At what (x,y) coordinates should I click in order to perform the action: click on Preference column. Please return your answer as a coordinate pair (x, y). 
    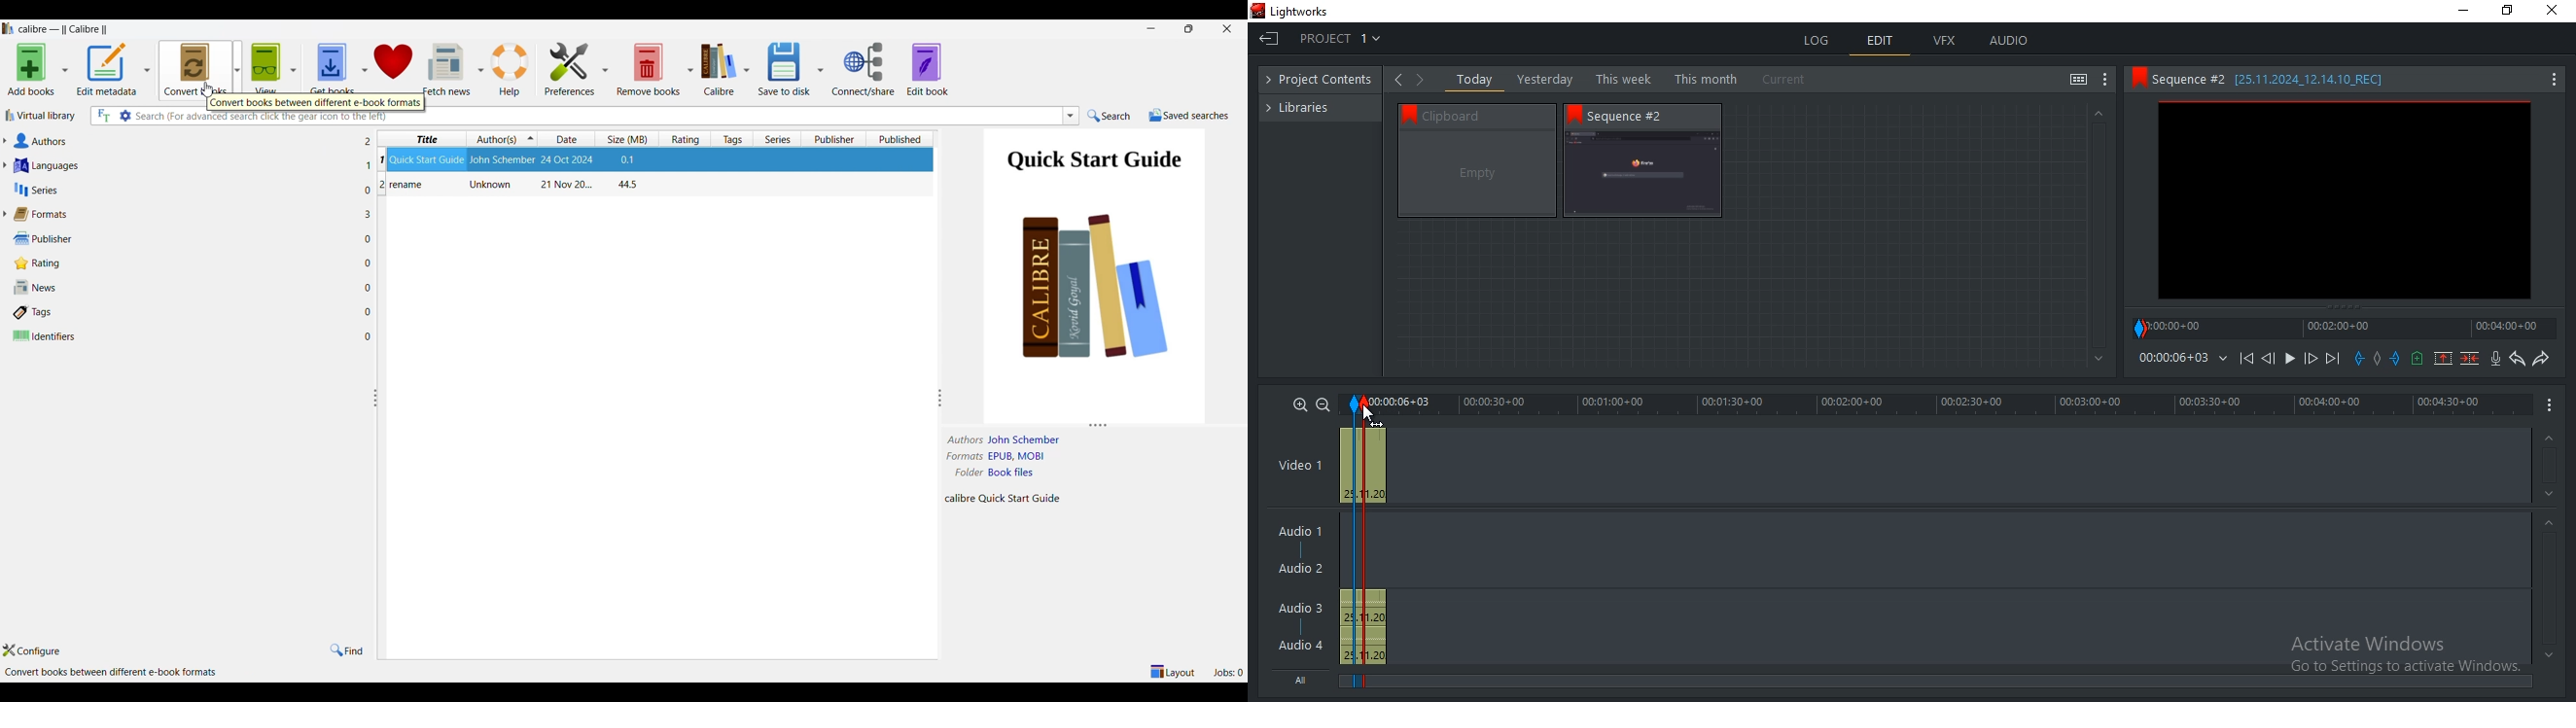
    Looking at the image, I should click on (605, 69).